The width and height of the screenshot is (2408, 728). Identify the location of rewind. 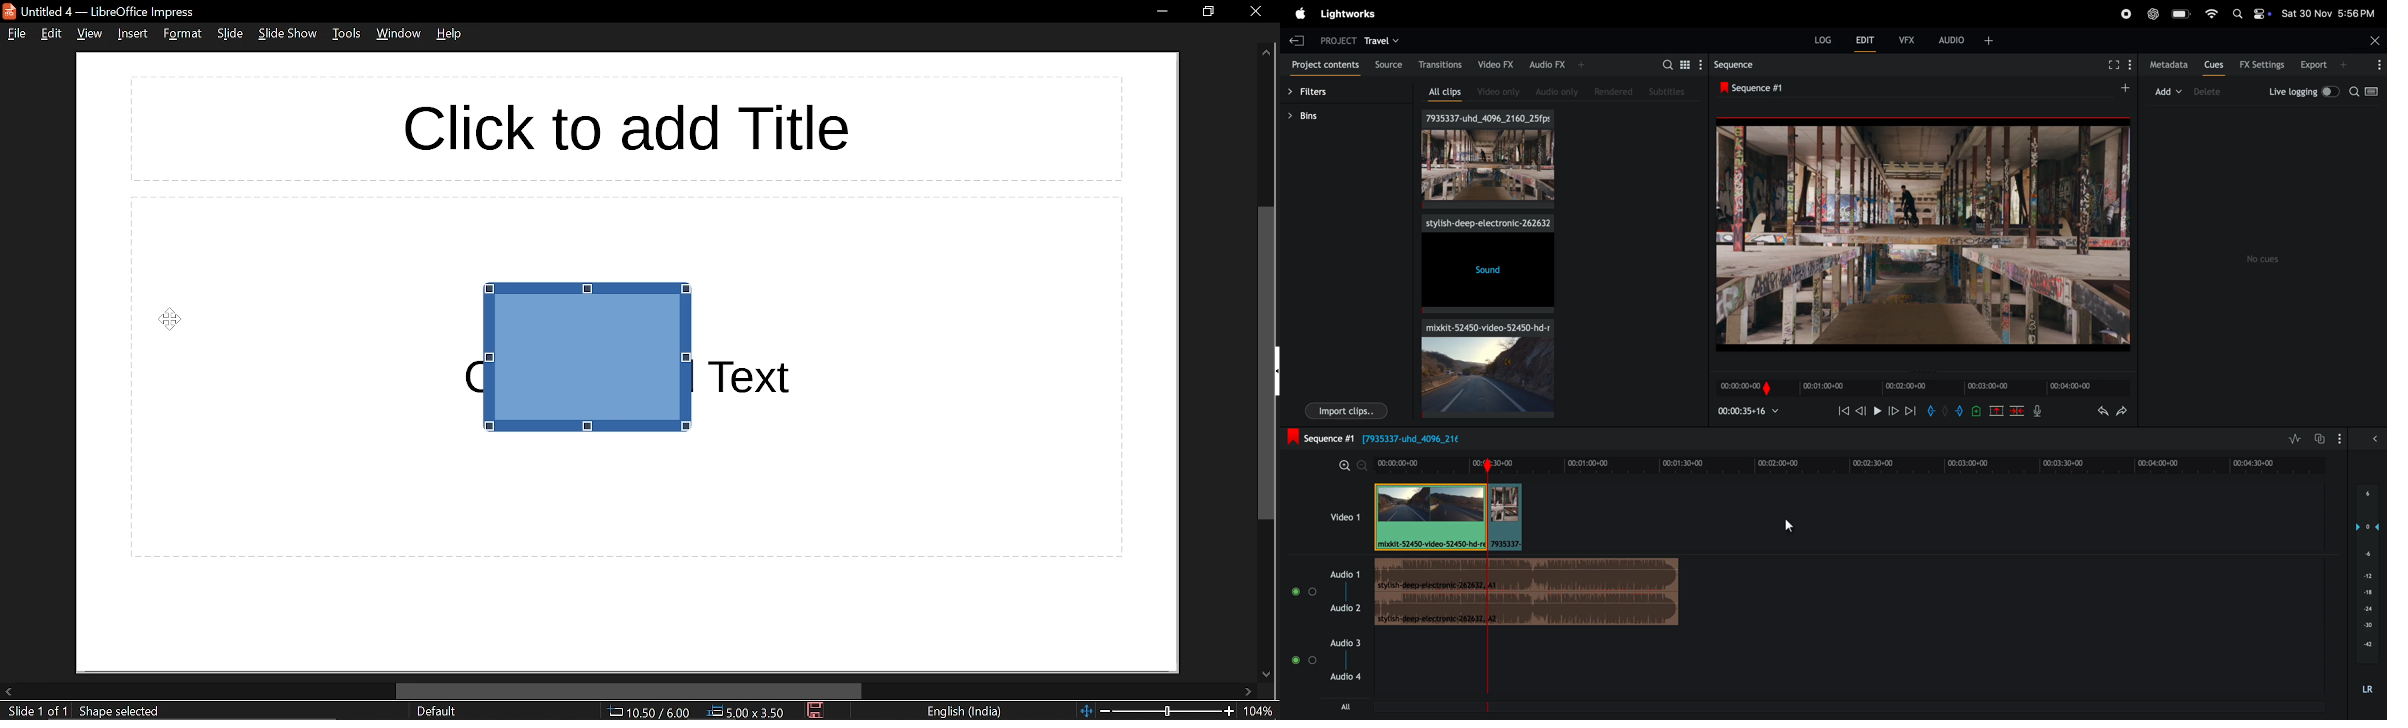
(1842, 410).